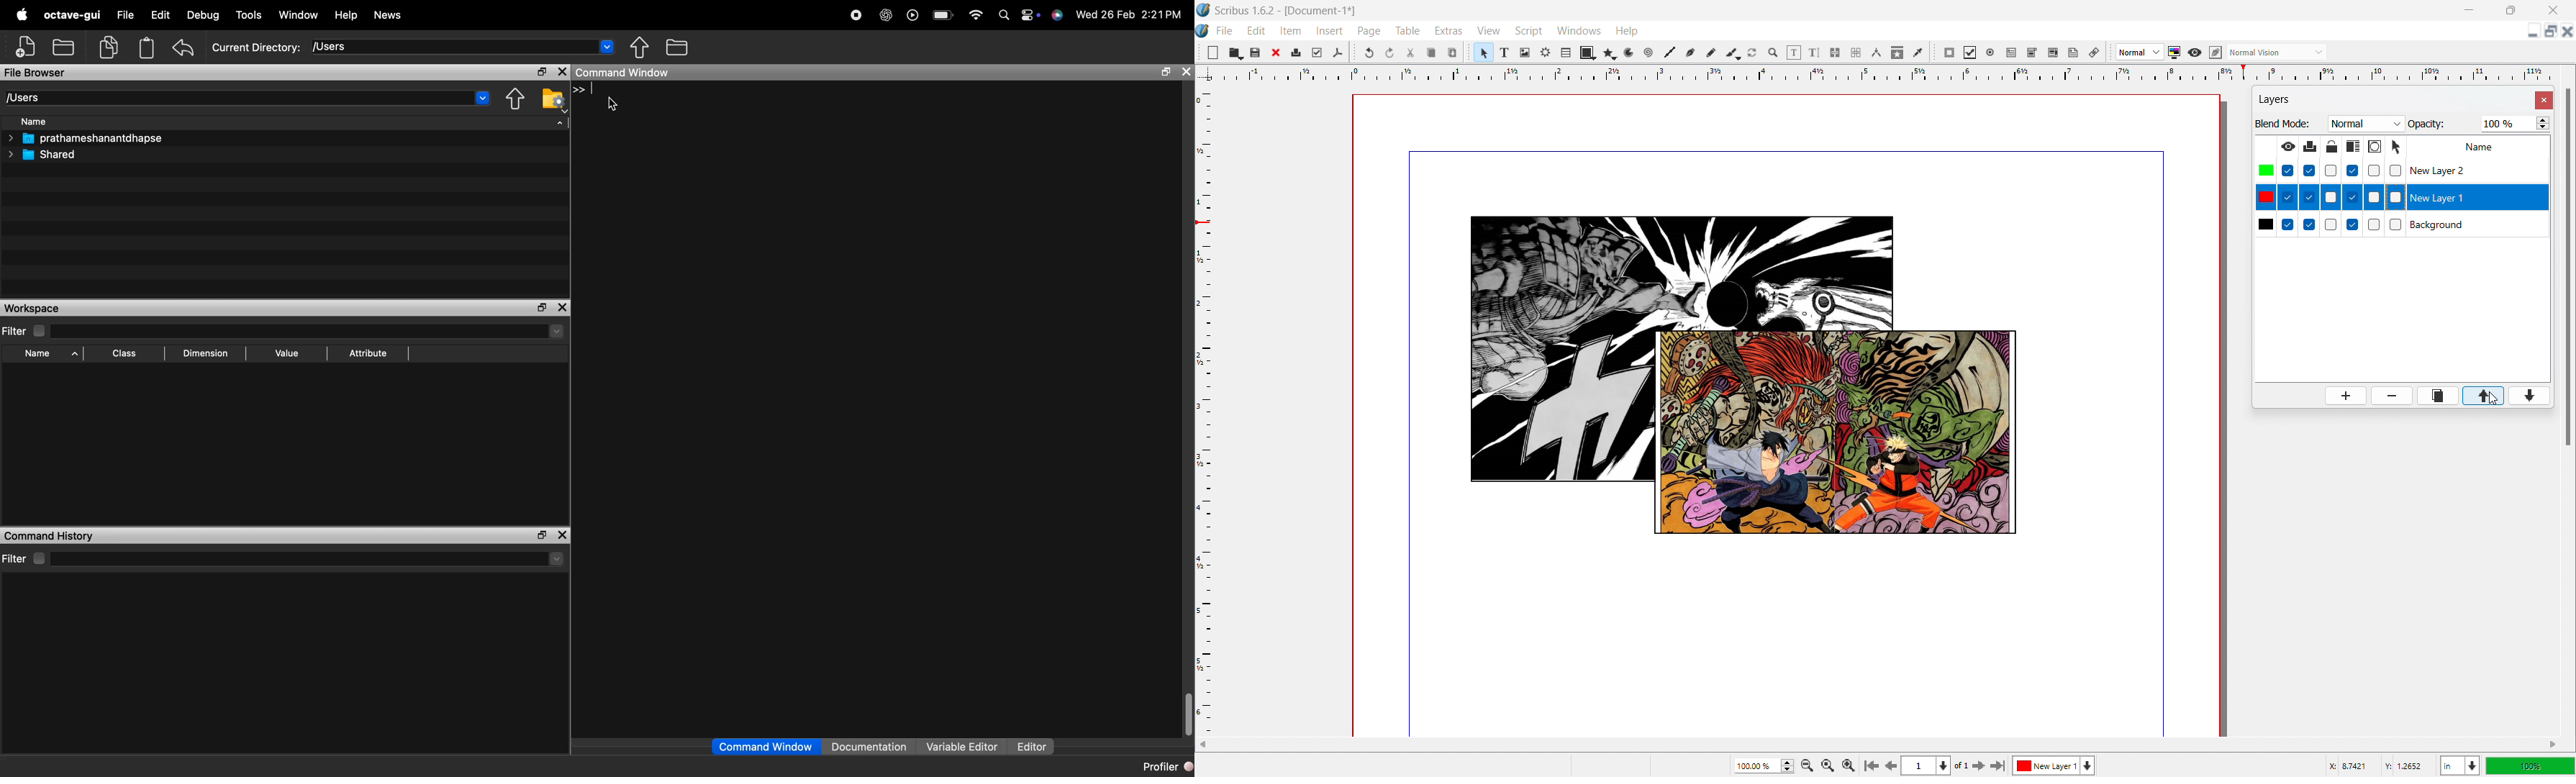 This screenshot has width=2576, height=784. I want to click on eye dropper, so click(1918, 53).